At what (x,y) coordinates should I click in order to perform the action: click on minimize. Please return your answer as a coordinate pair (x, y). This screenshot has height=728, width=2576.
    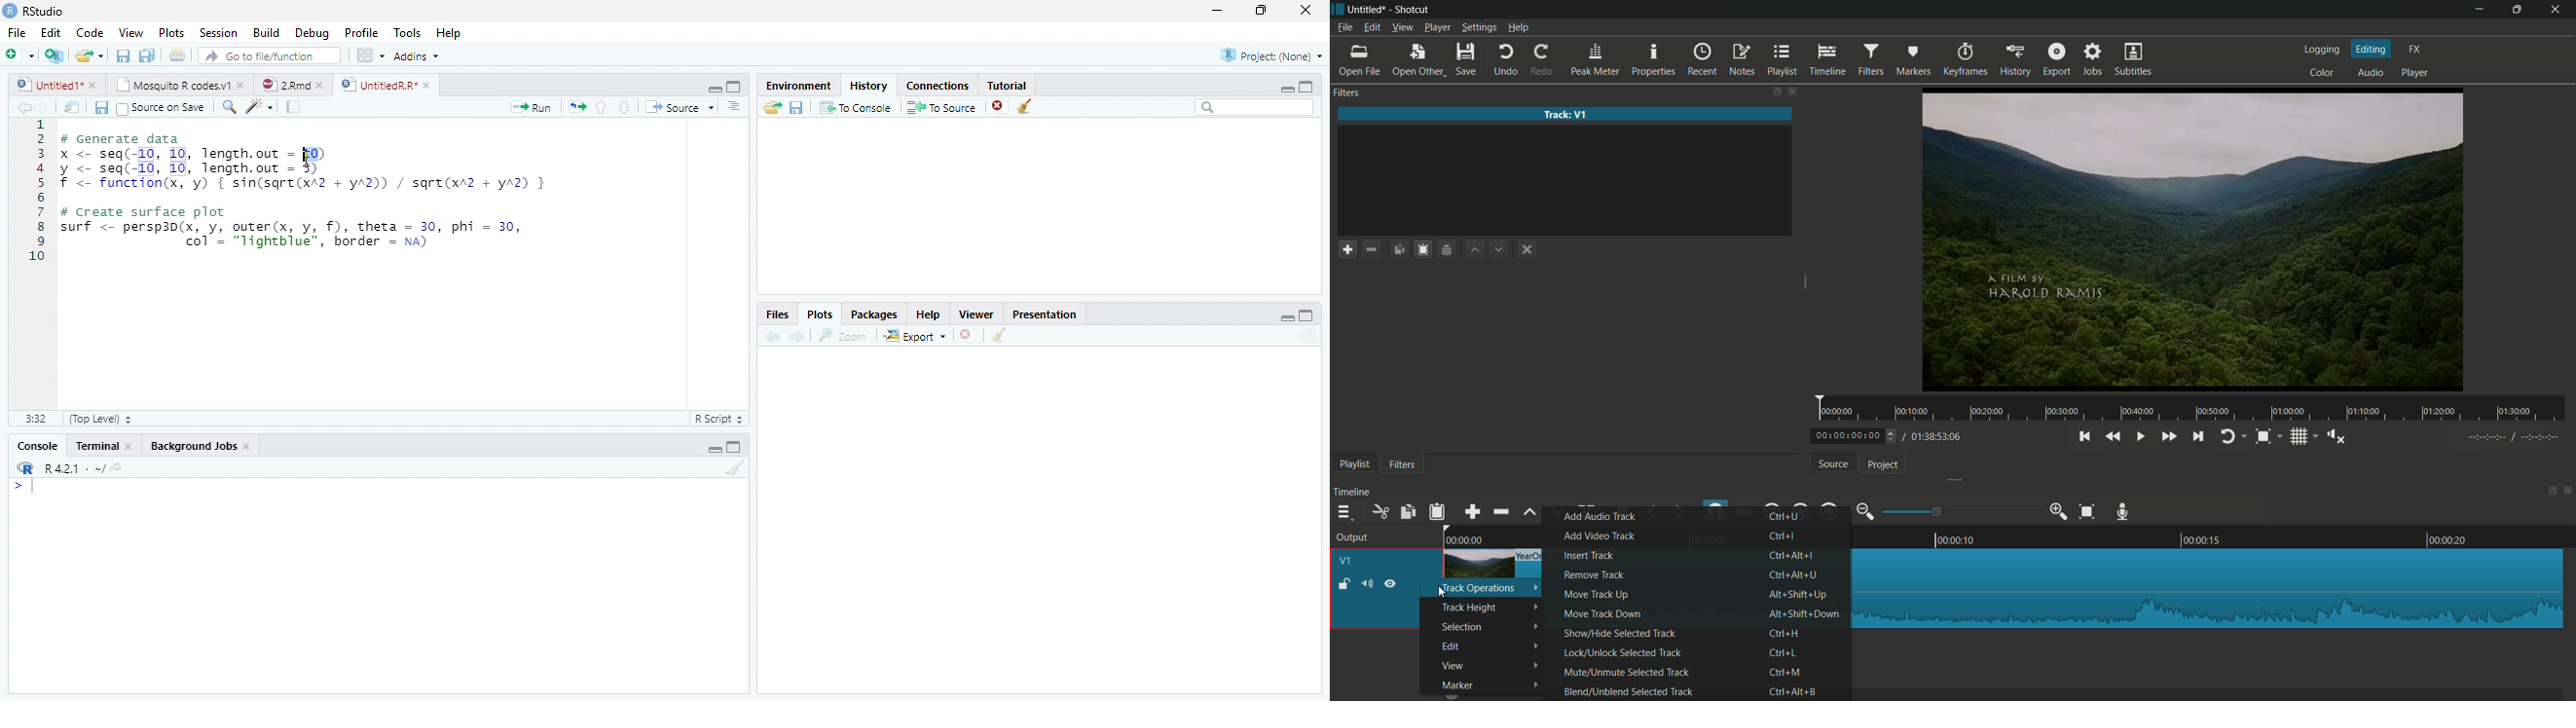
    Looking at the image, I should click on (1287, 318).